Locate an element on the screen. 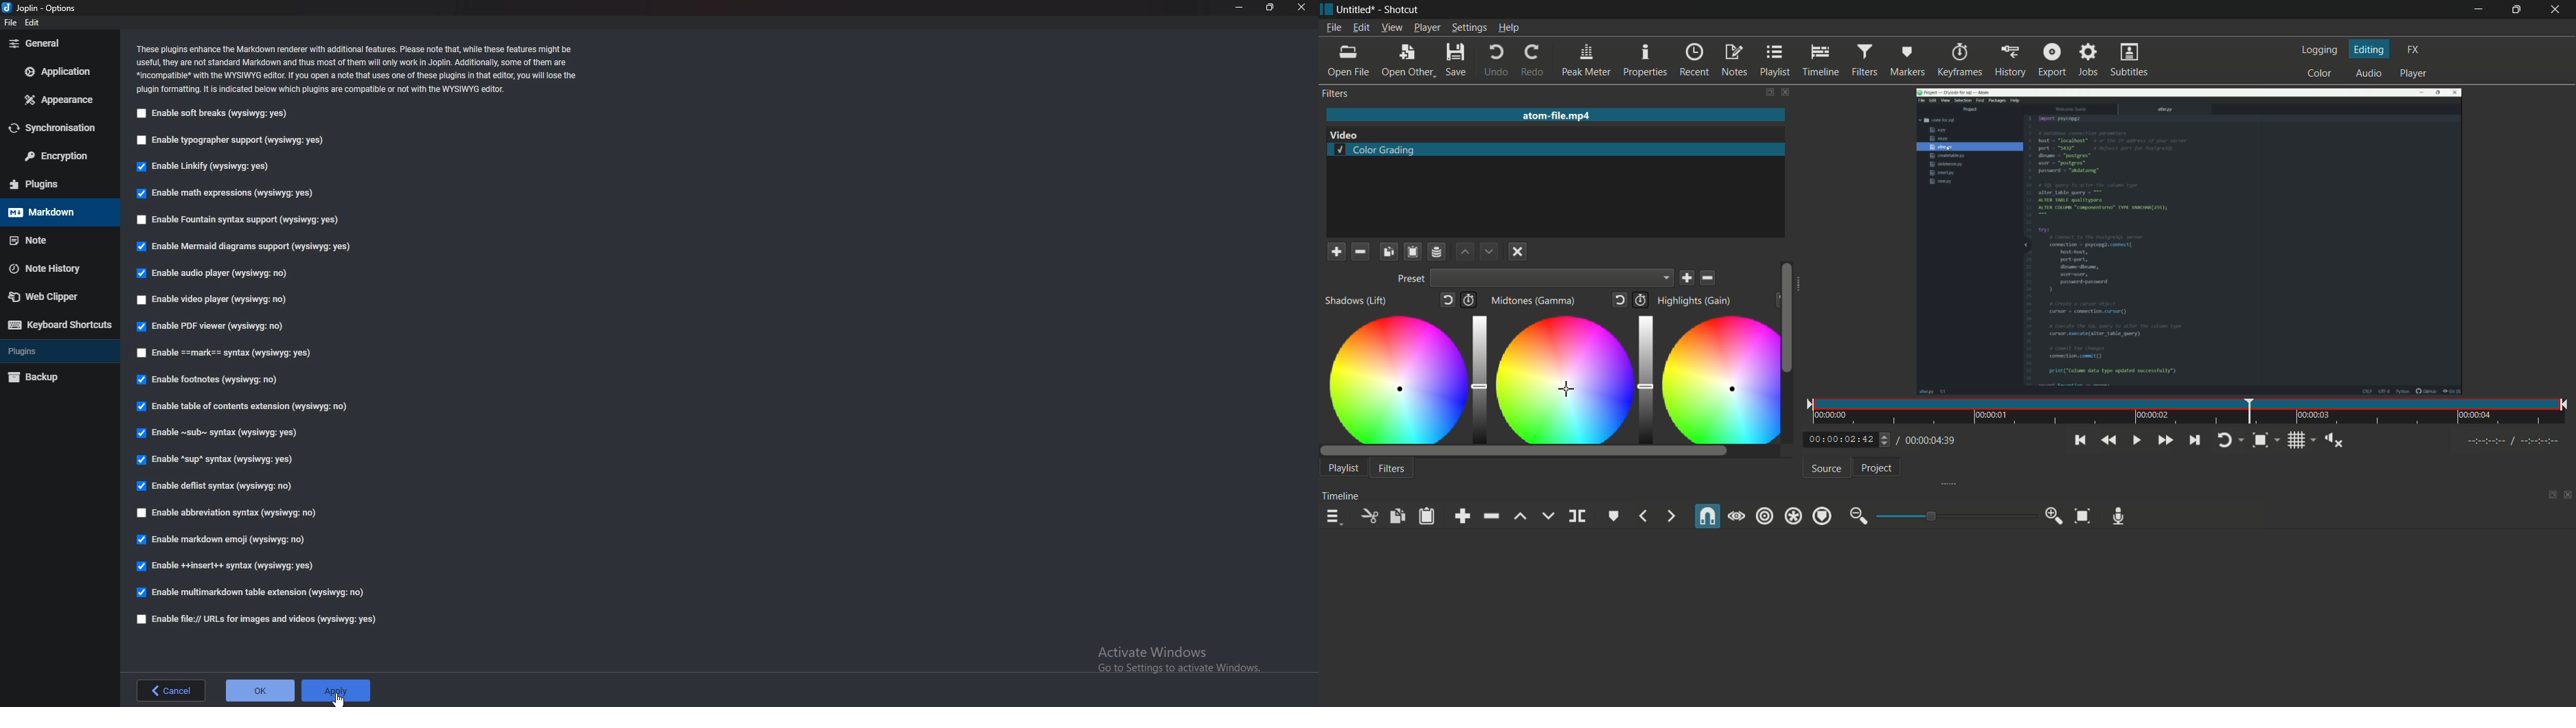  audio is located at coordinates (2366, 74).